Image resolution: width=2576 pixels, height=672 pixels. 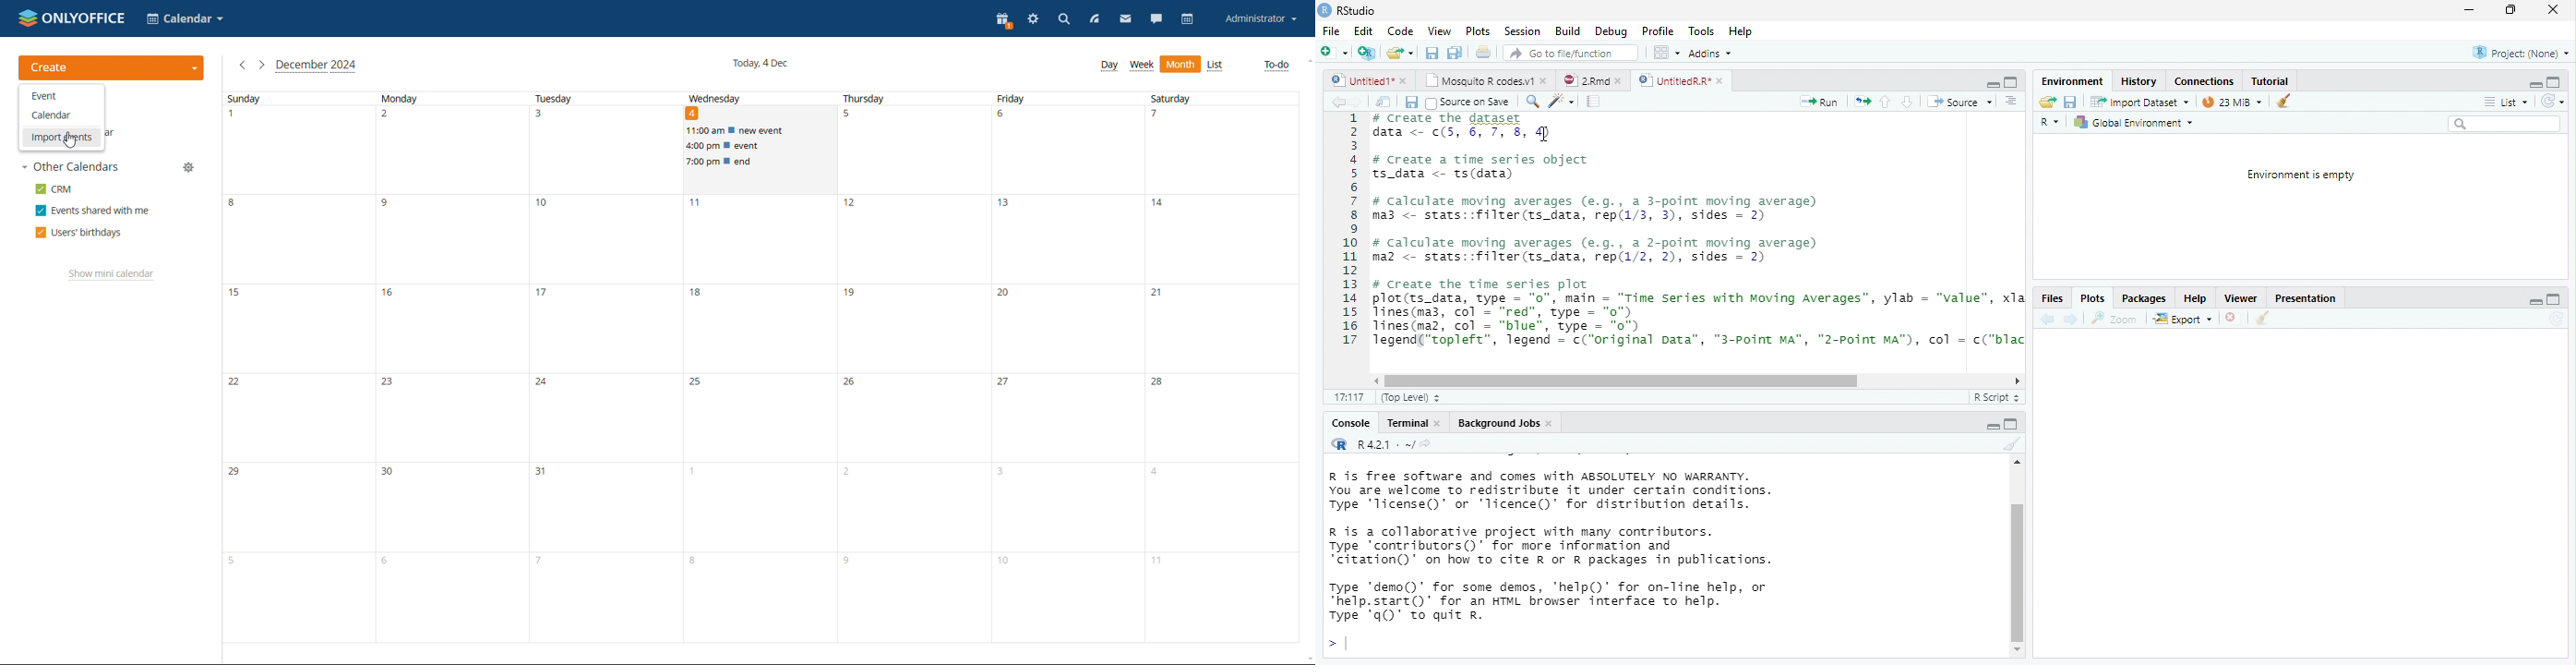 What do you see at coordinates (2300, 175) in the screenshot?
I see `Environment is empty.` at bounding box center [2300, 175].